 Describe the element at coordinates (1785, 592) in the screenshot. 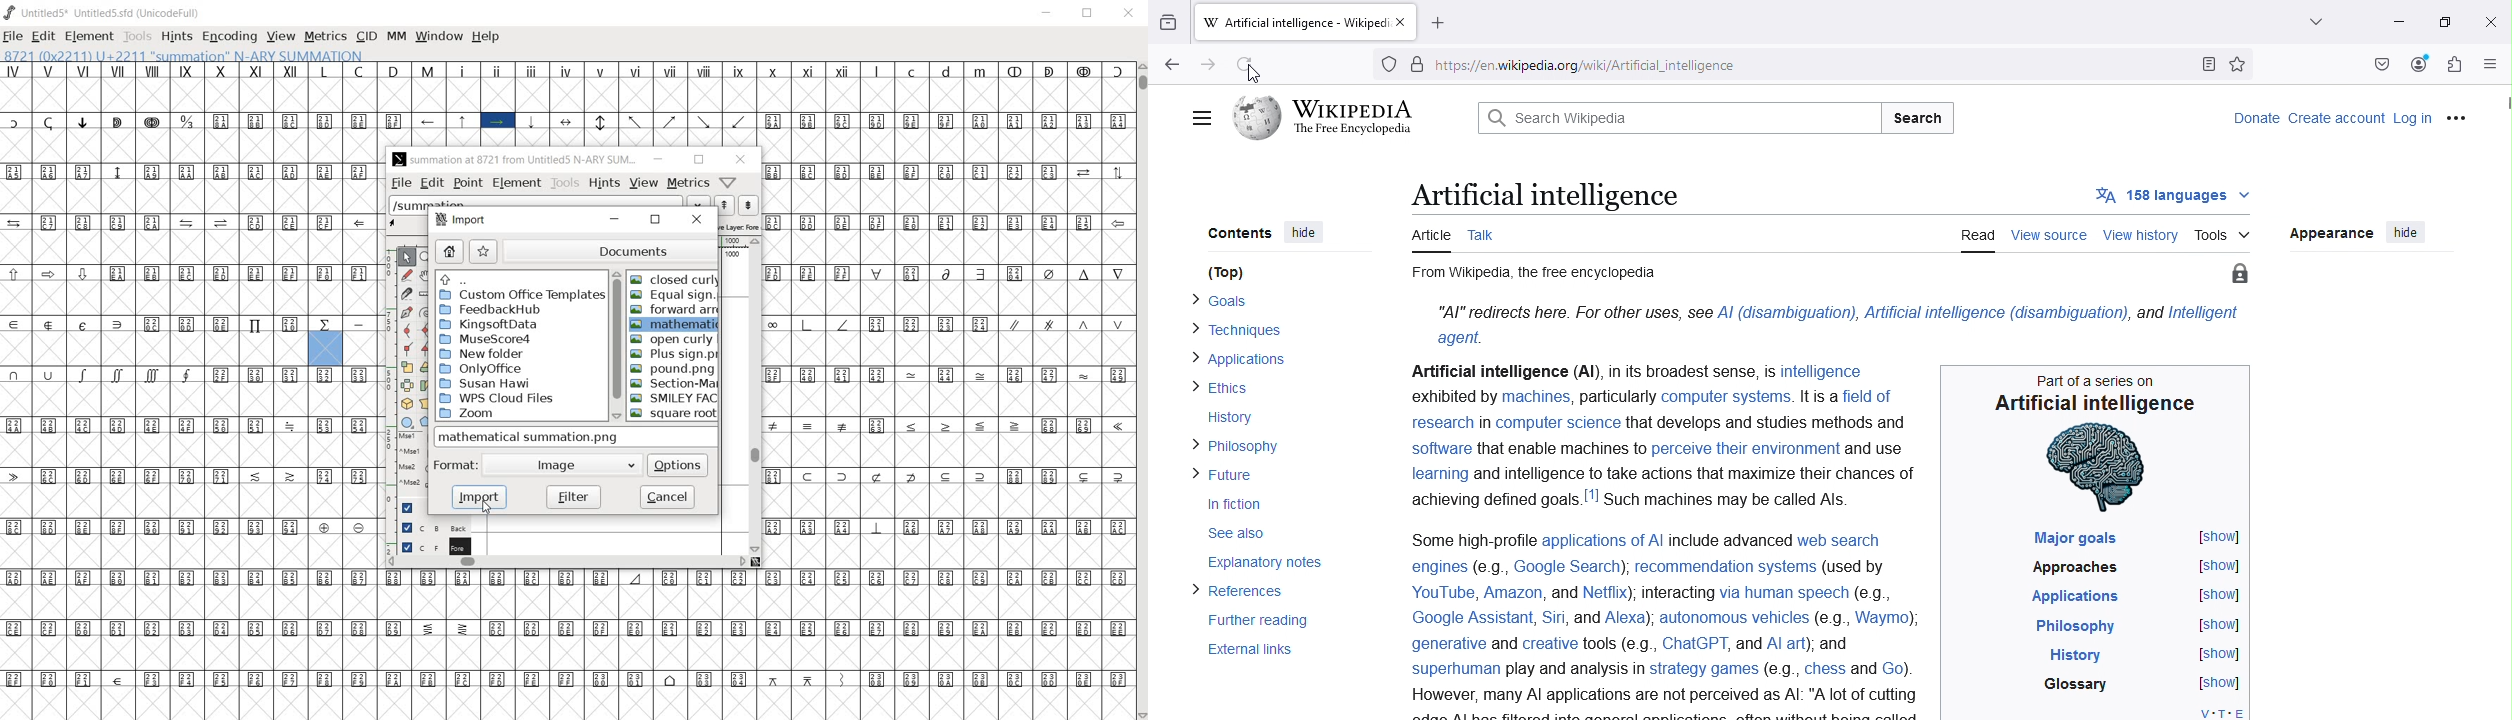

I see `via human speech` at that location.